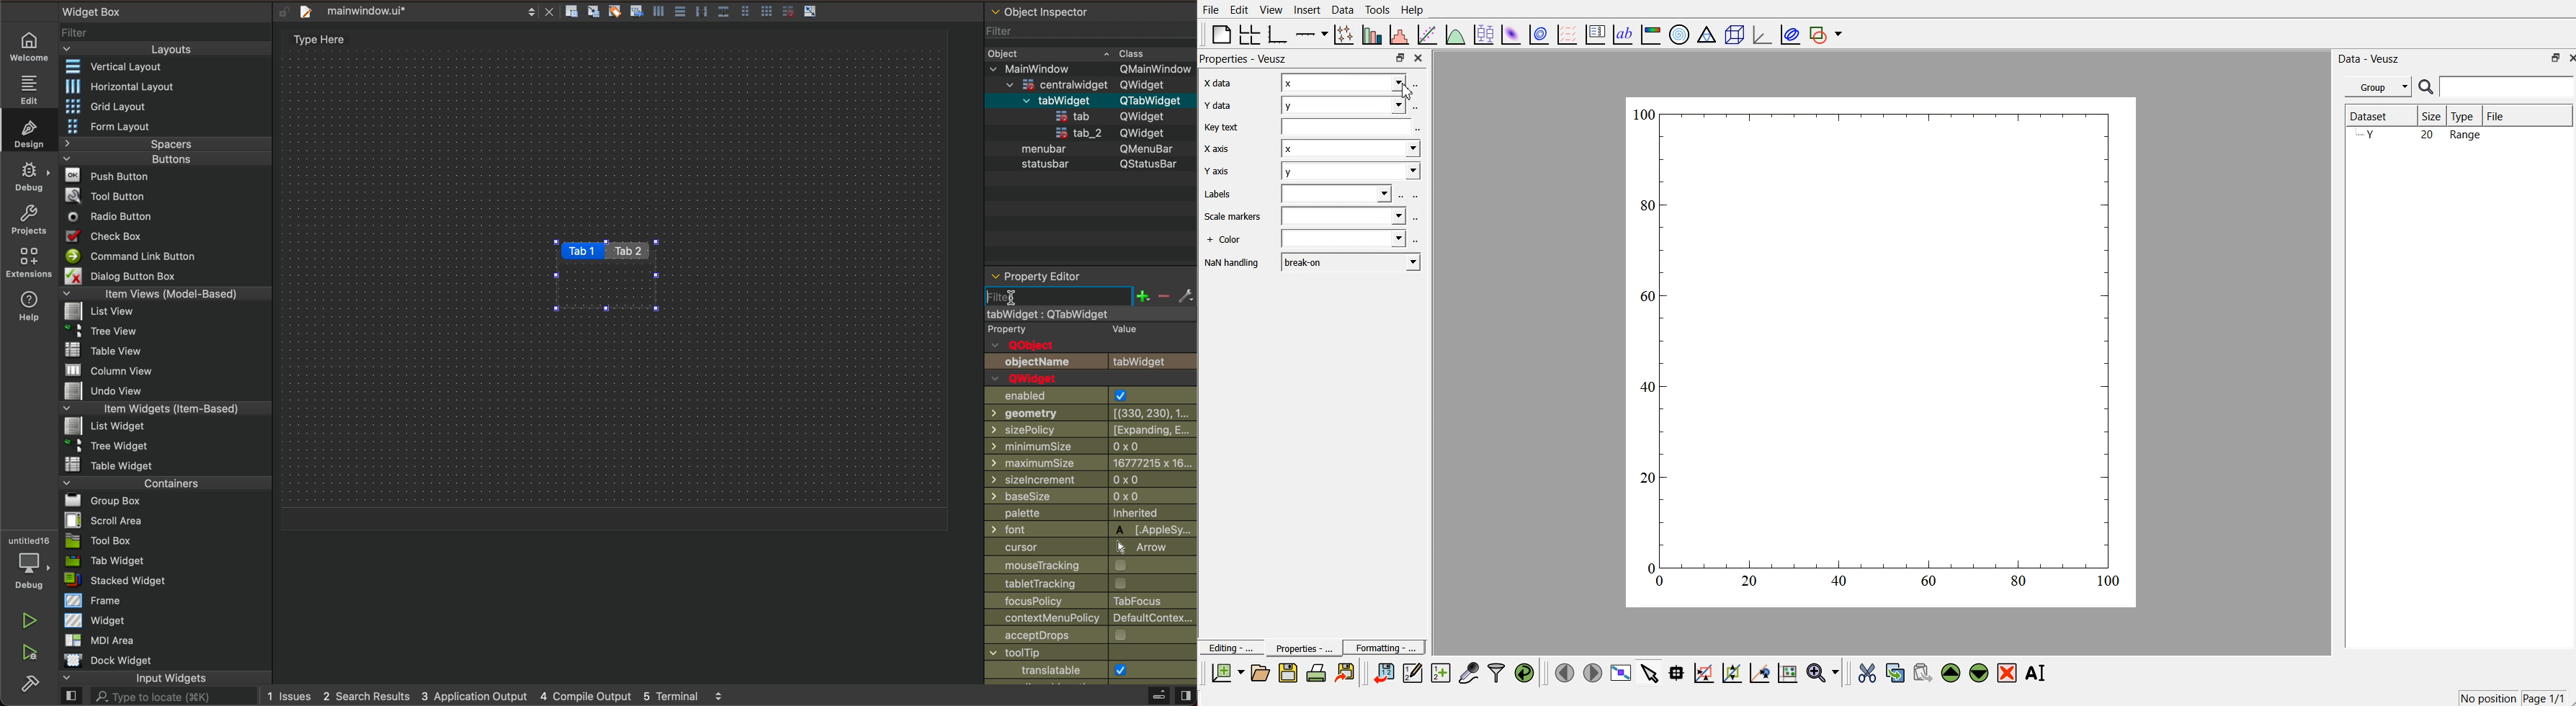 The height and width of the screenshot is (728, 2576). I want to click on Open, so click(1260, 672).